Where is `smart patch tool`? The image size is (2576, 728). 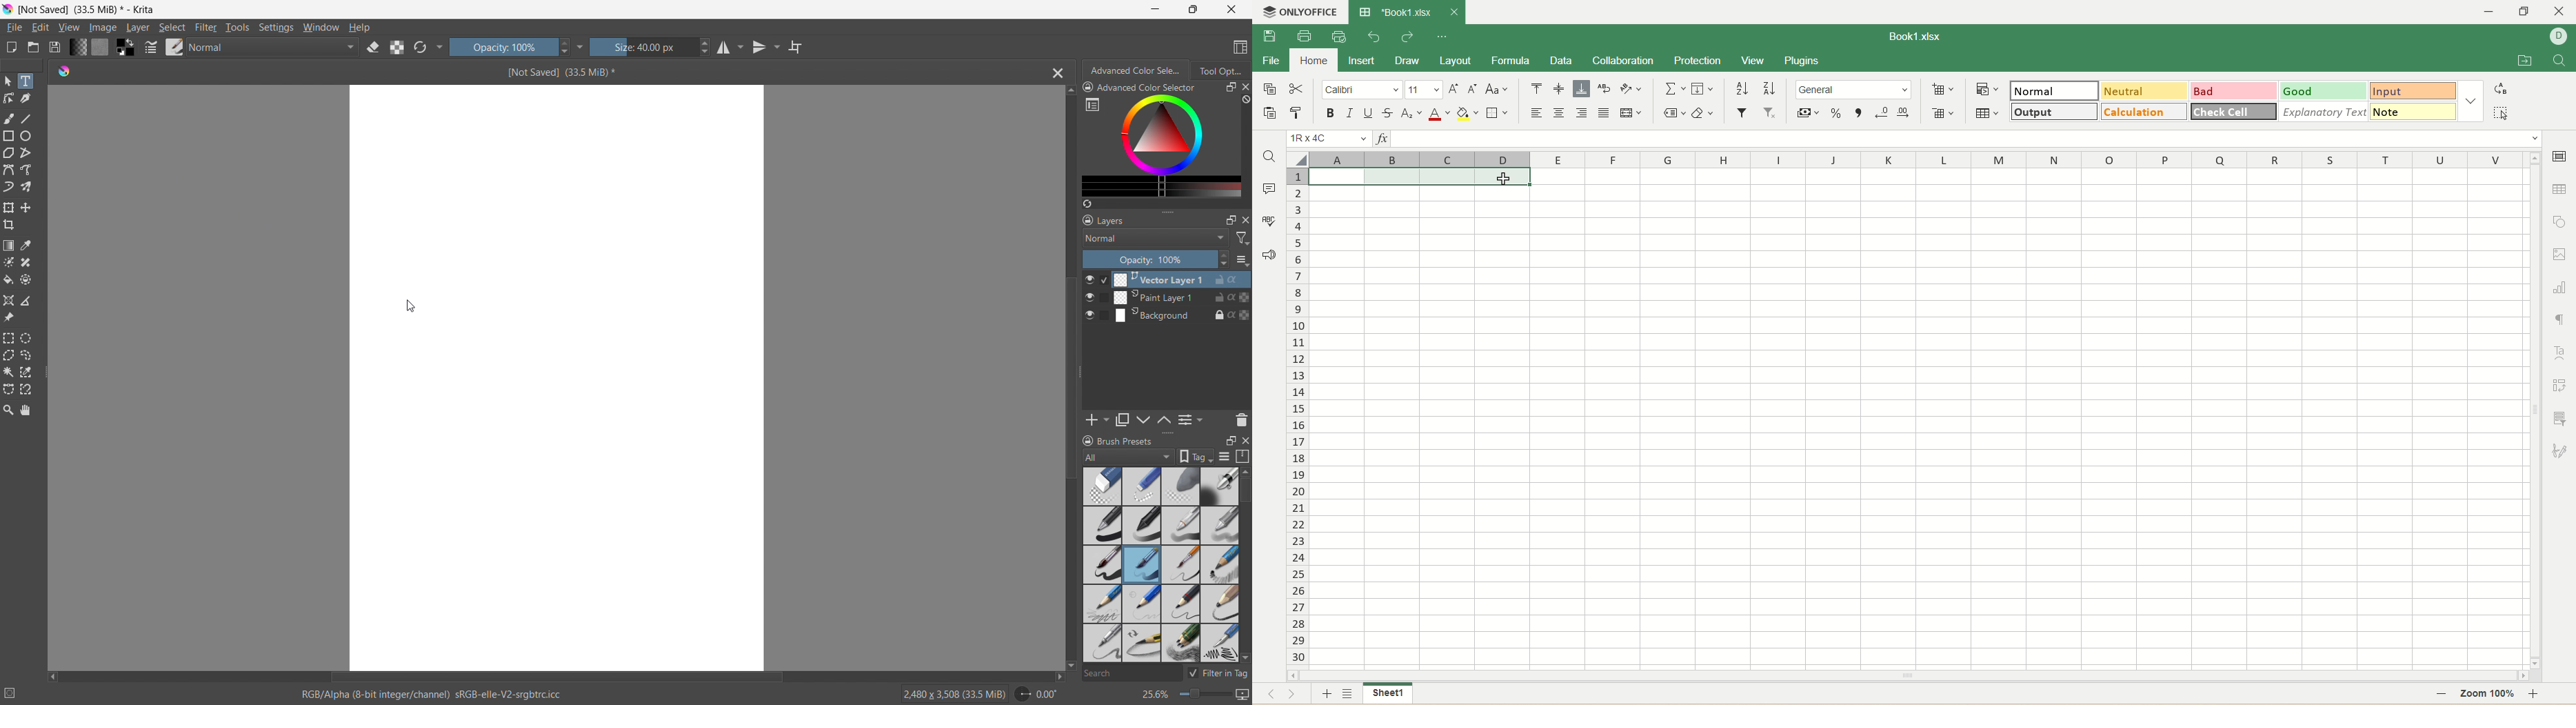 smart patch tool is located at coordinates (25, 262).